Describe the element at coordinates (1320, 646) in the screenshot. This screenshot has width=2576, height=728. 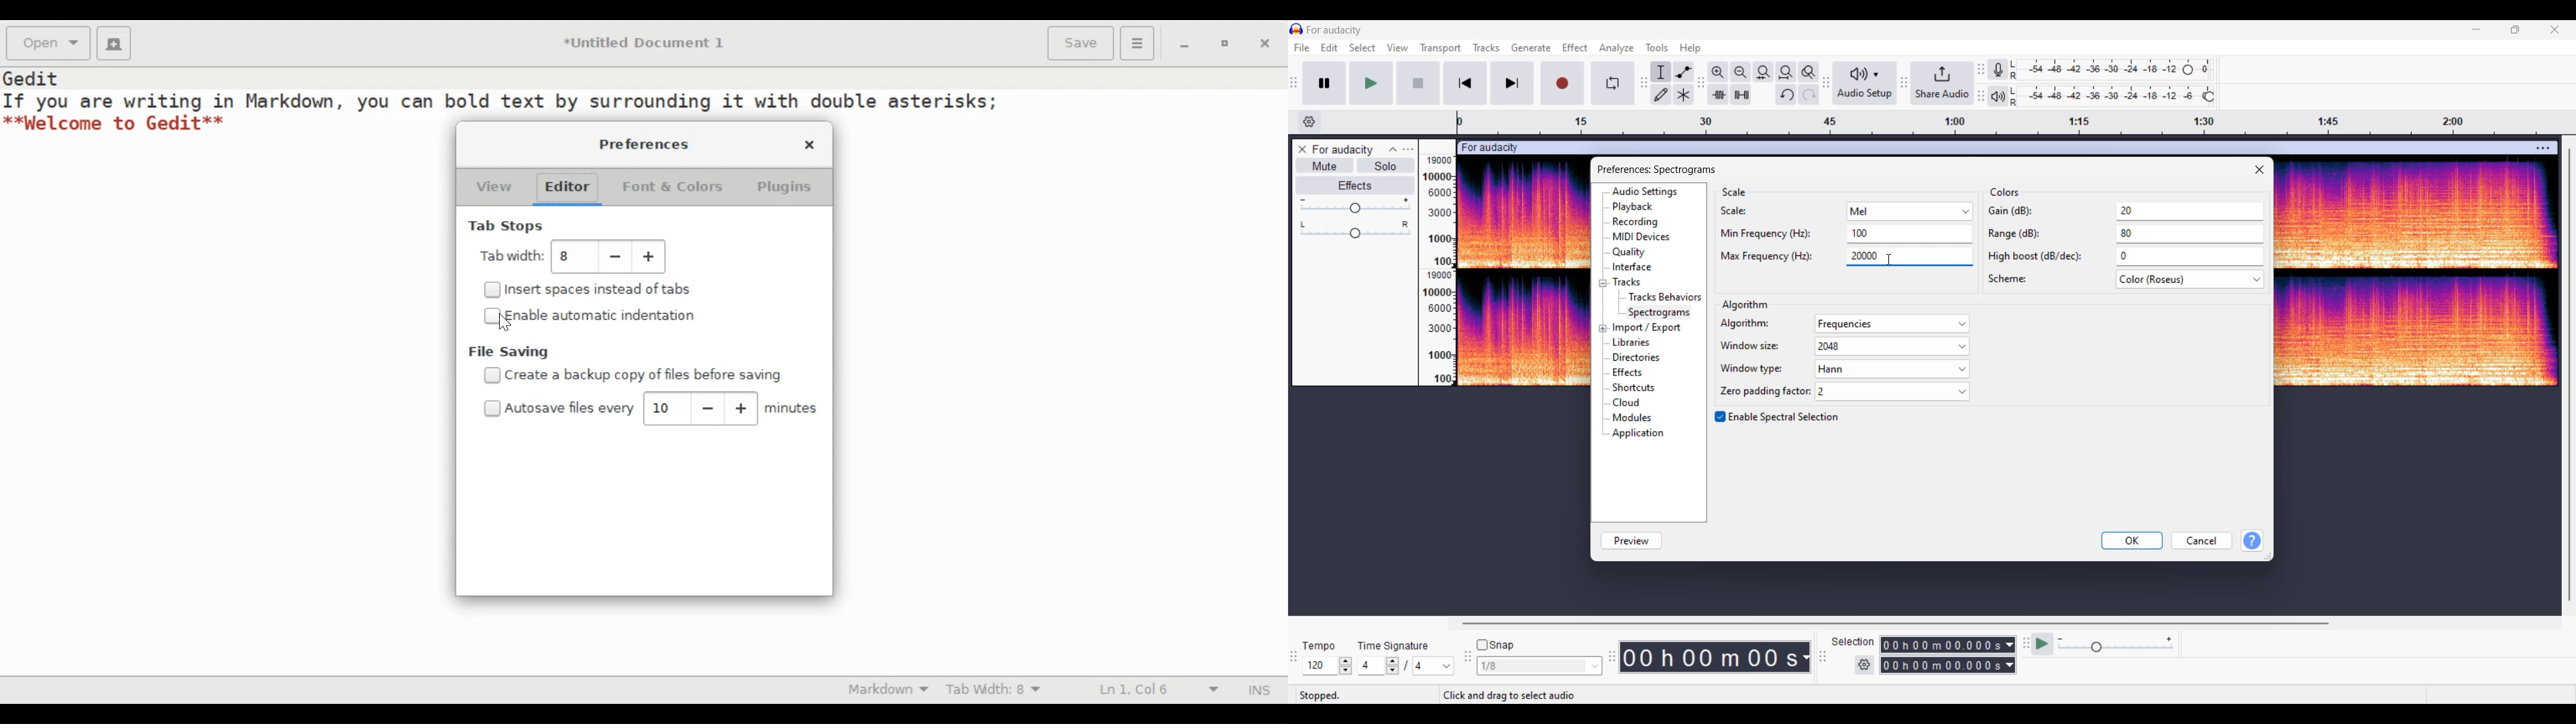
I see `Indicates Tempo settings` at that location.